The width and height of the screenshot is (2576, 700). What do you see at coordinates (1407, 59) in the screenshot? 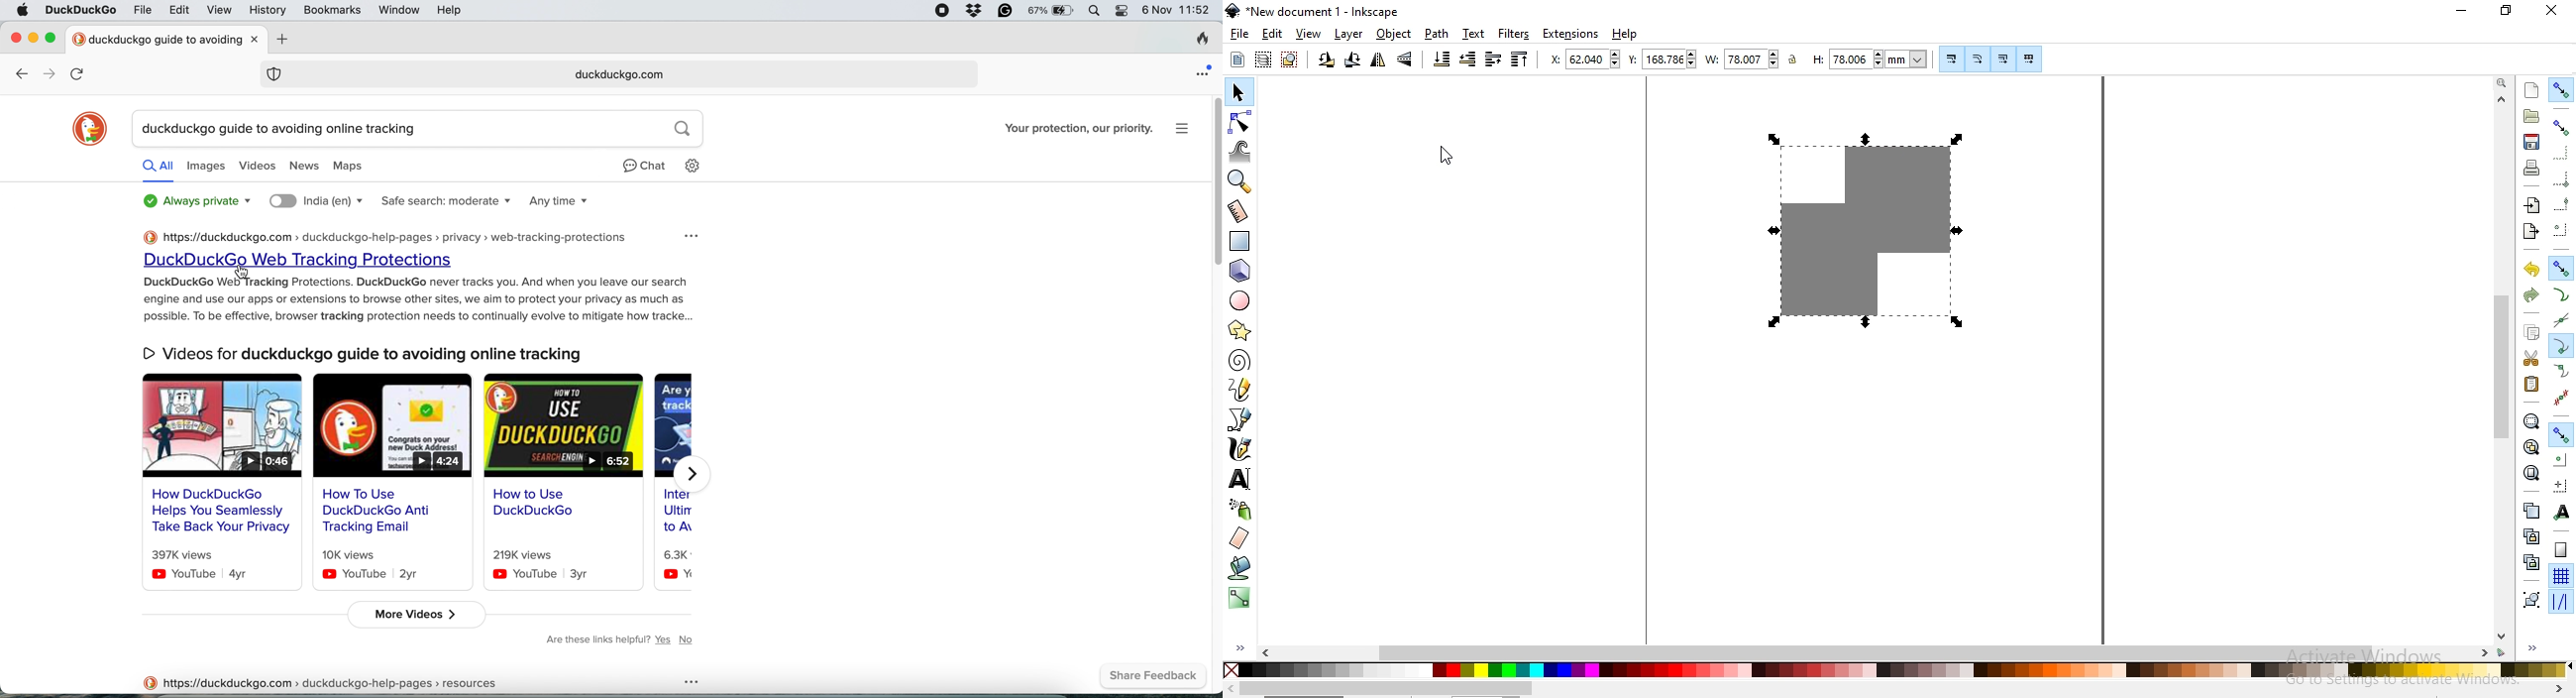
I see `flip vertical` at bounding box center [1407, 59].